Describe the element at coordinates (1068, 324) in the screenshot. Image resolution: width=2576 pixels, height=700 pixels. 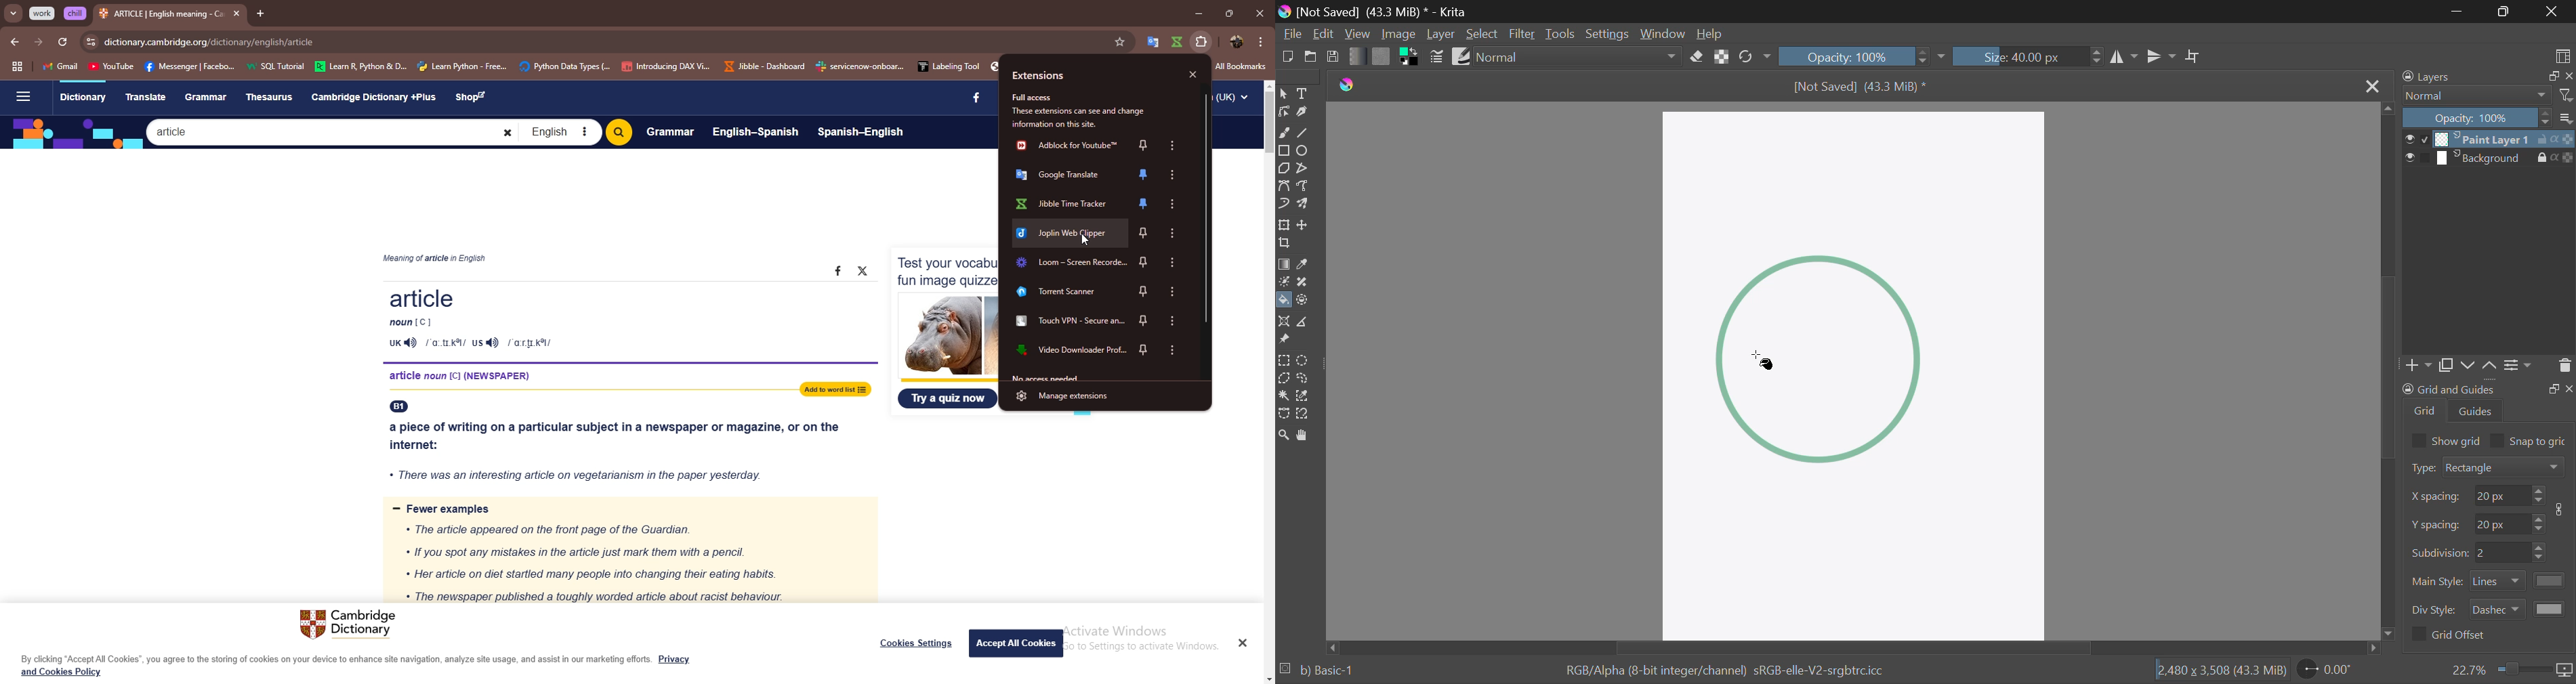
I see `extension` at that location.